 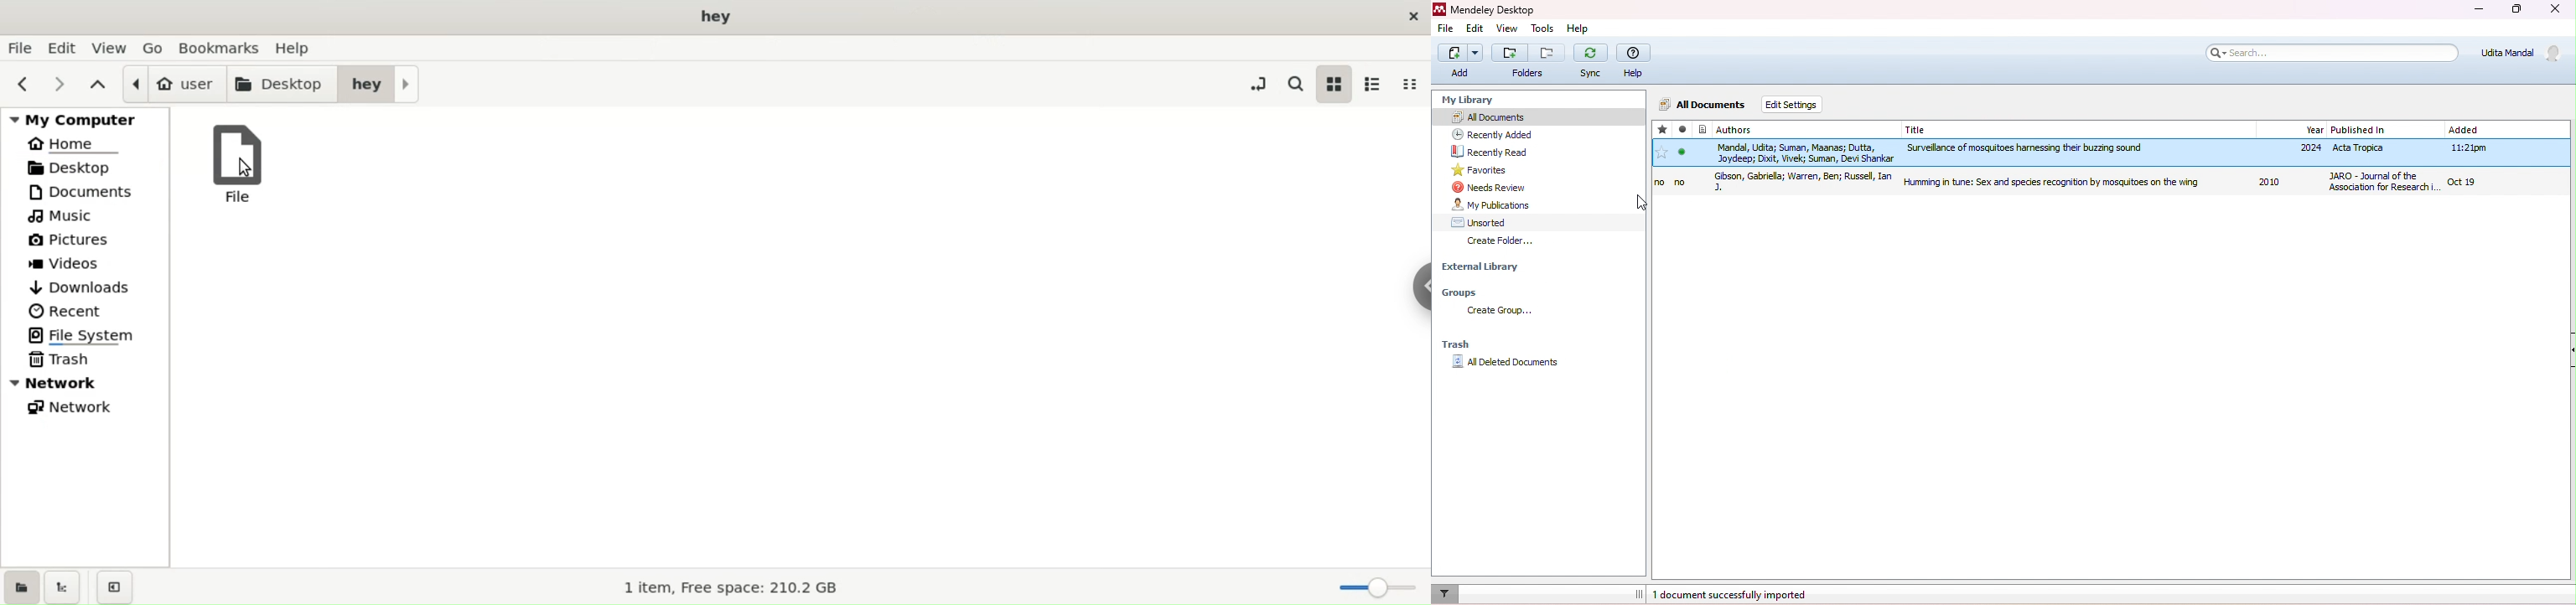 What do you see at coordinates (2025, 153) in the screenshot?
I see `Surveillance of mosquitoes harnessing their buzzing sound` at bounding box center [2025, 153].